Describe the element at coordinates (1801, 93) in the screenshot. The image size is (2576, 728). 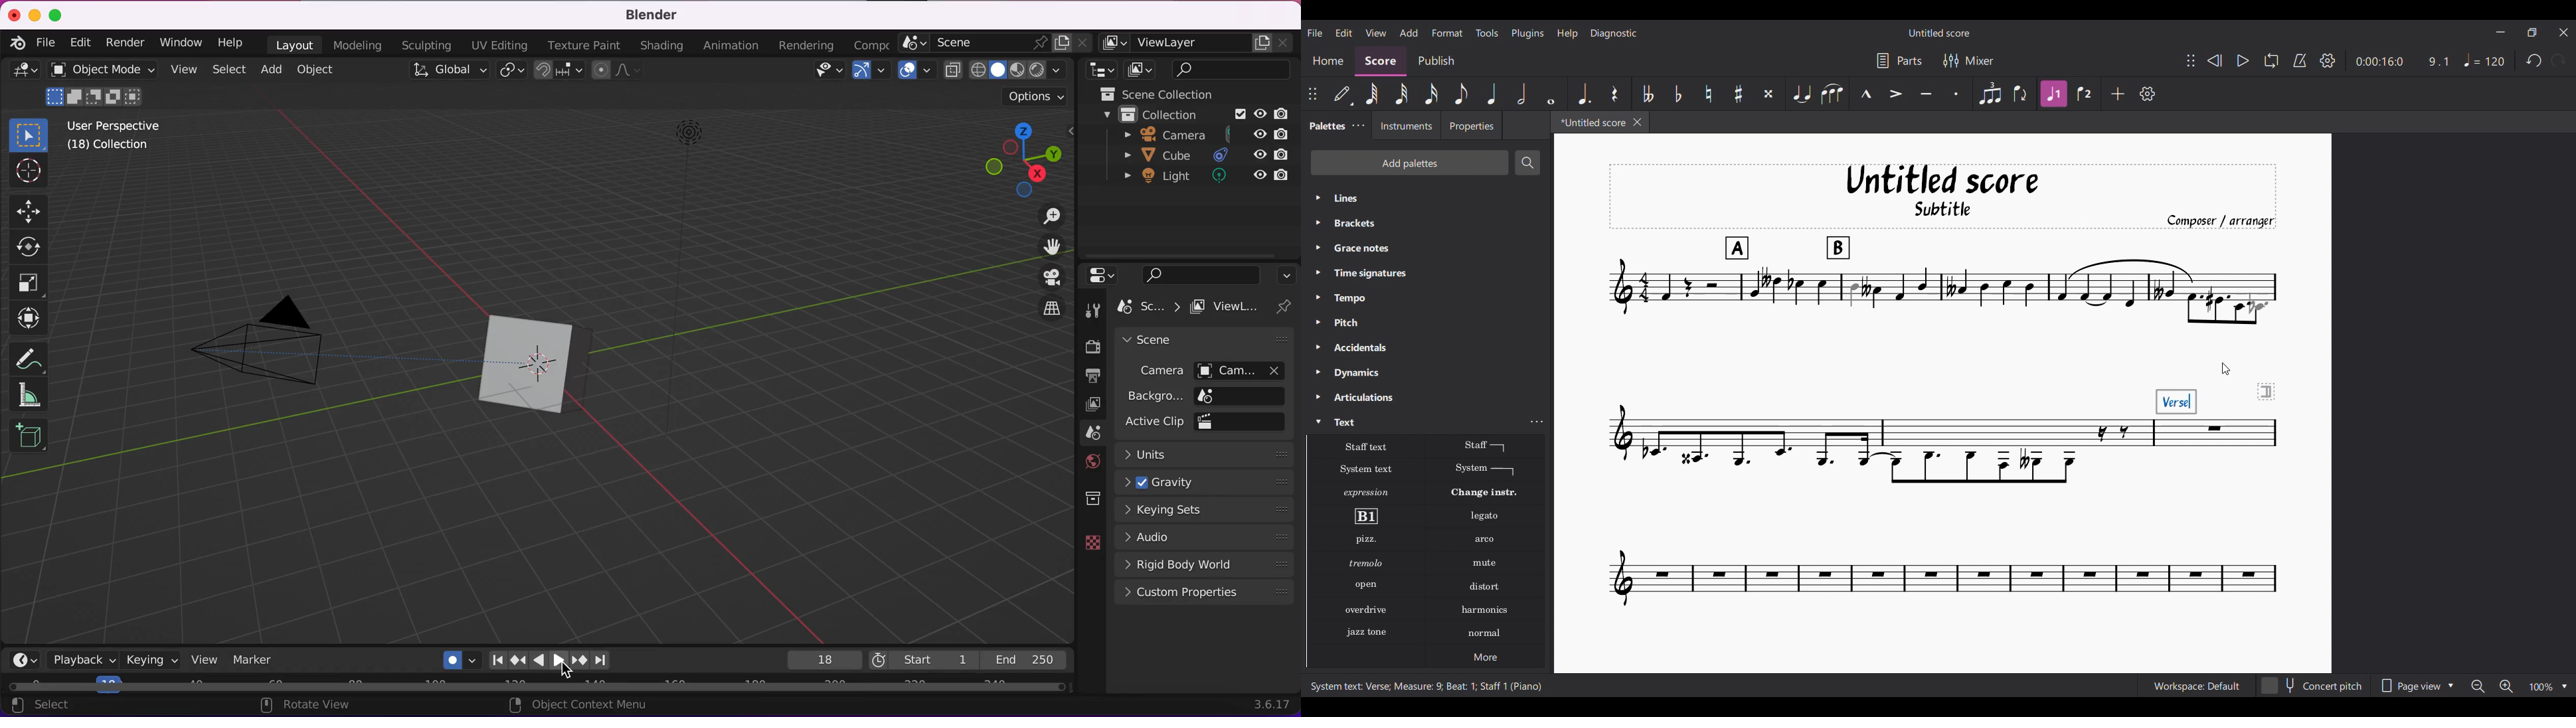
I see `Tie` at that location.